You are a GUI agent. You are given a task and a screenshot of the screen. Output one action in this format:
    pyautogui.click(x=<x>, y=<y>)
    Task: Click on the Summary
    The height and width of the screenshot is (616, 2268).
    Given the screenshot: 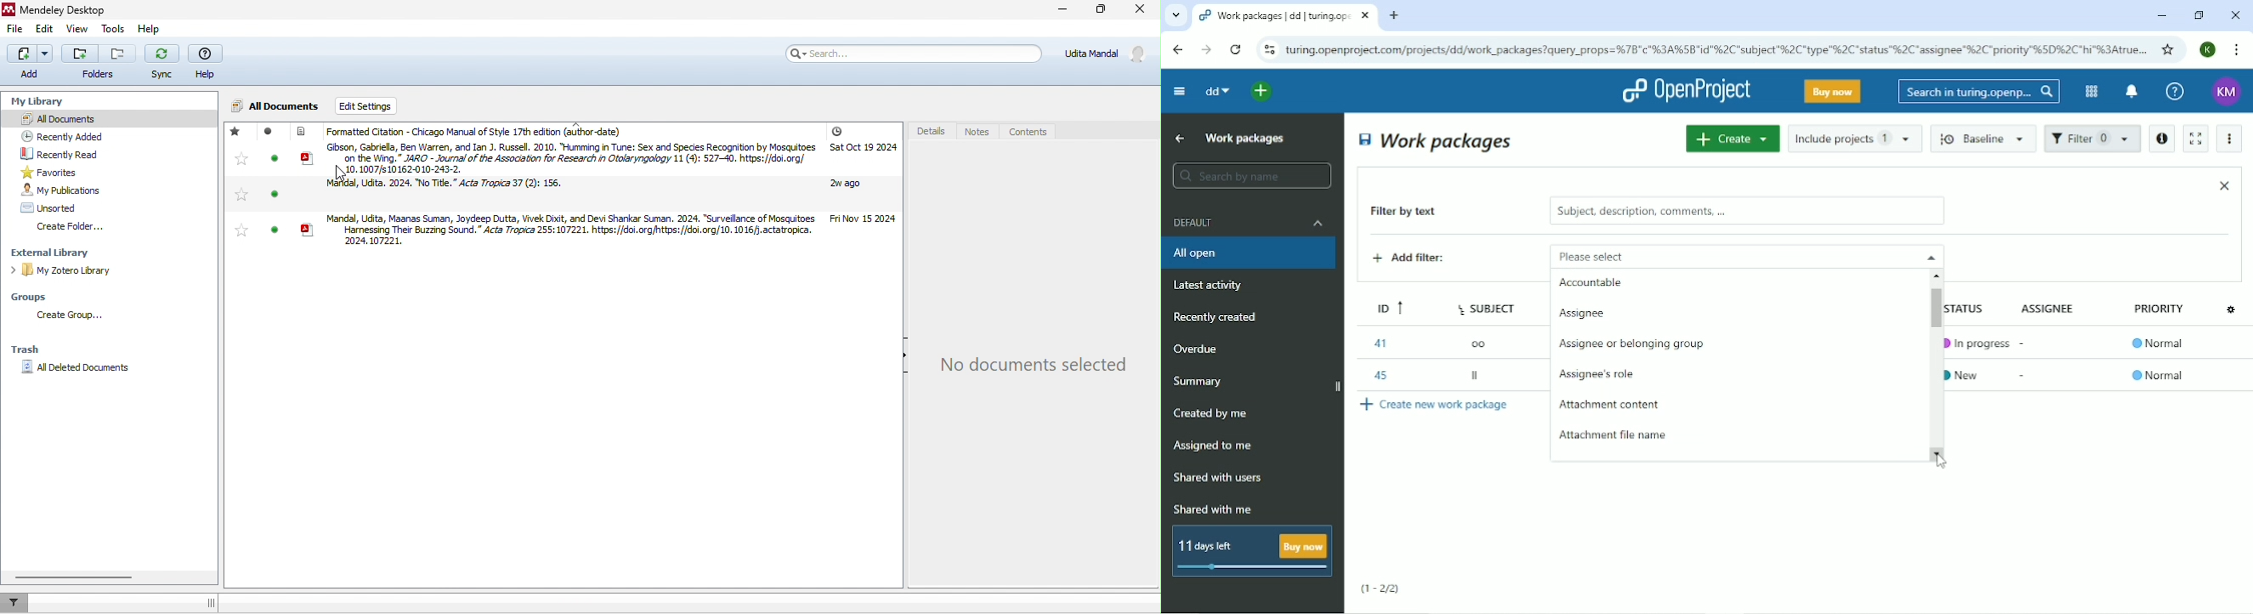 What is the action you would take?
    pyautogui.click(x=1201, y=381)
    